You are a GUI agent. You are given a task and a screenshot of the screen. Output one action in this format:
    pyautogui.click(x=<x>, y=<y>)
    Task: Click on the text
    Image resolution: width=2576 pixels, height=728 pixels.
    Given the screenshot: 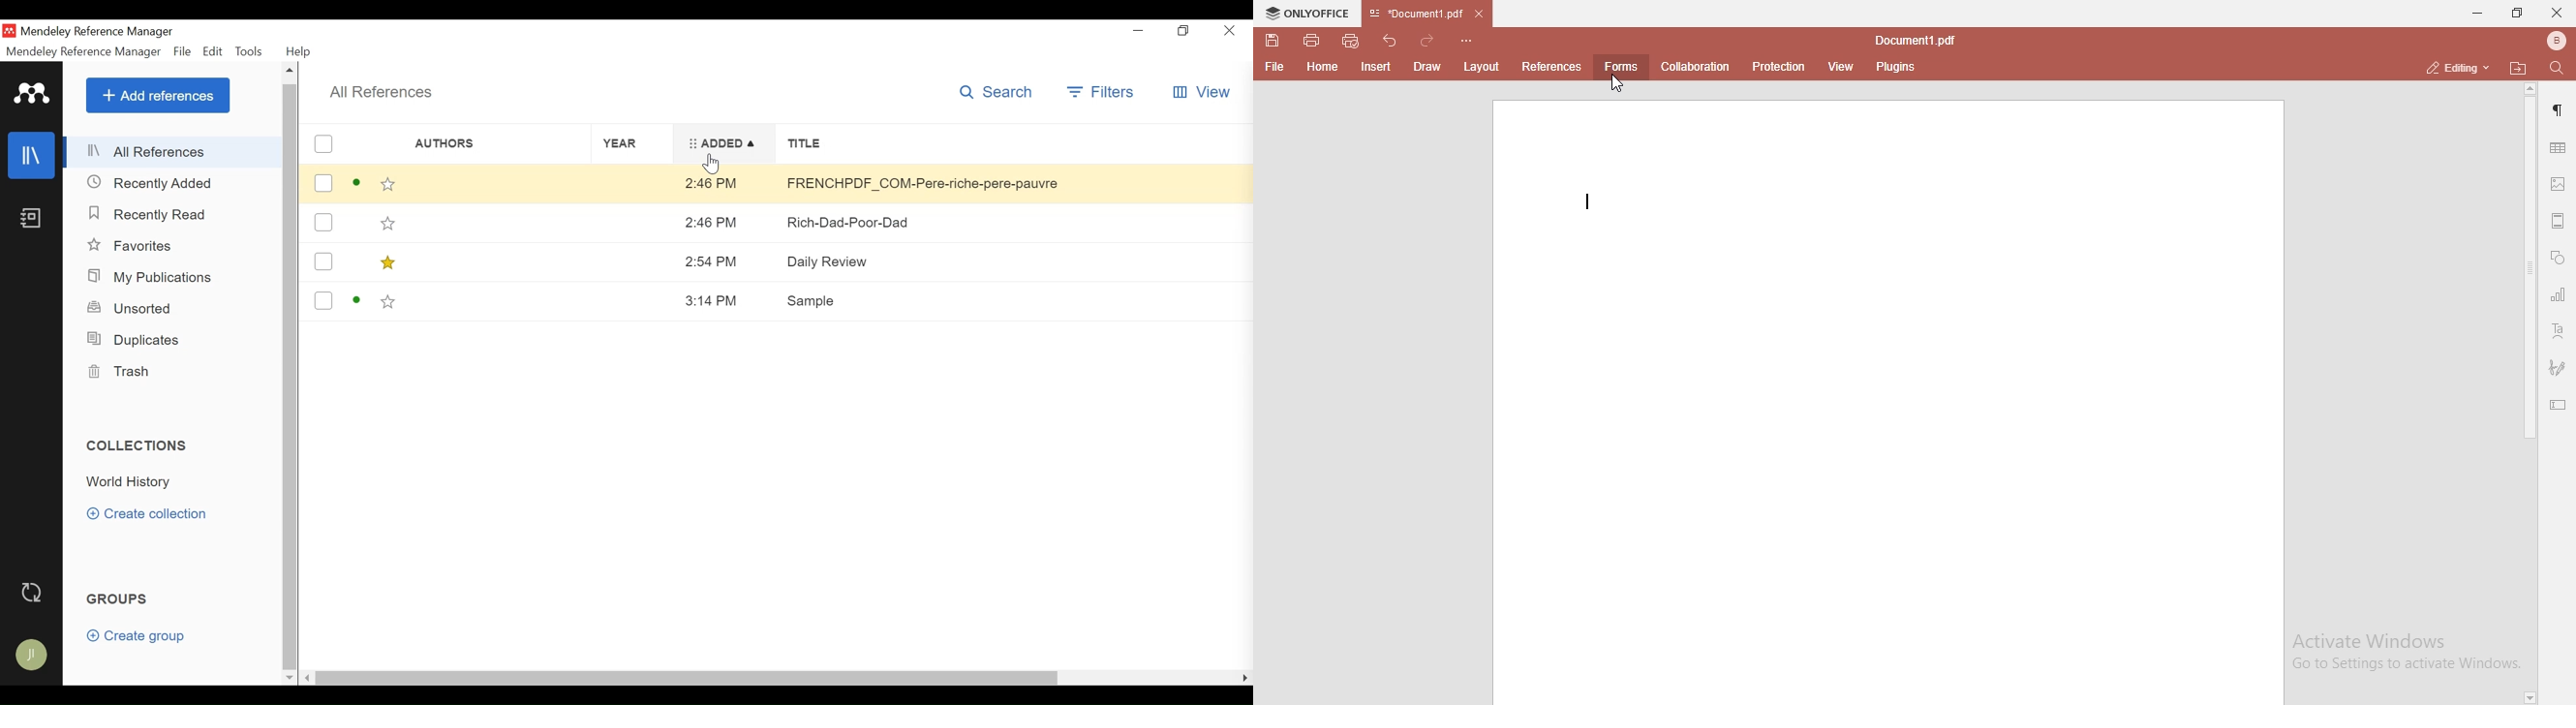 What is the action you would take?
    pyautogui.click(x=2559, y=332)
    